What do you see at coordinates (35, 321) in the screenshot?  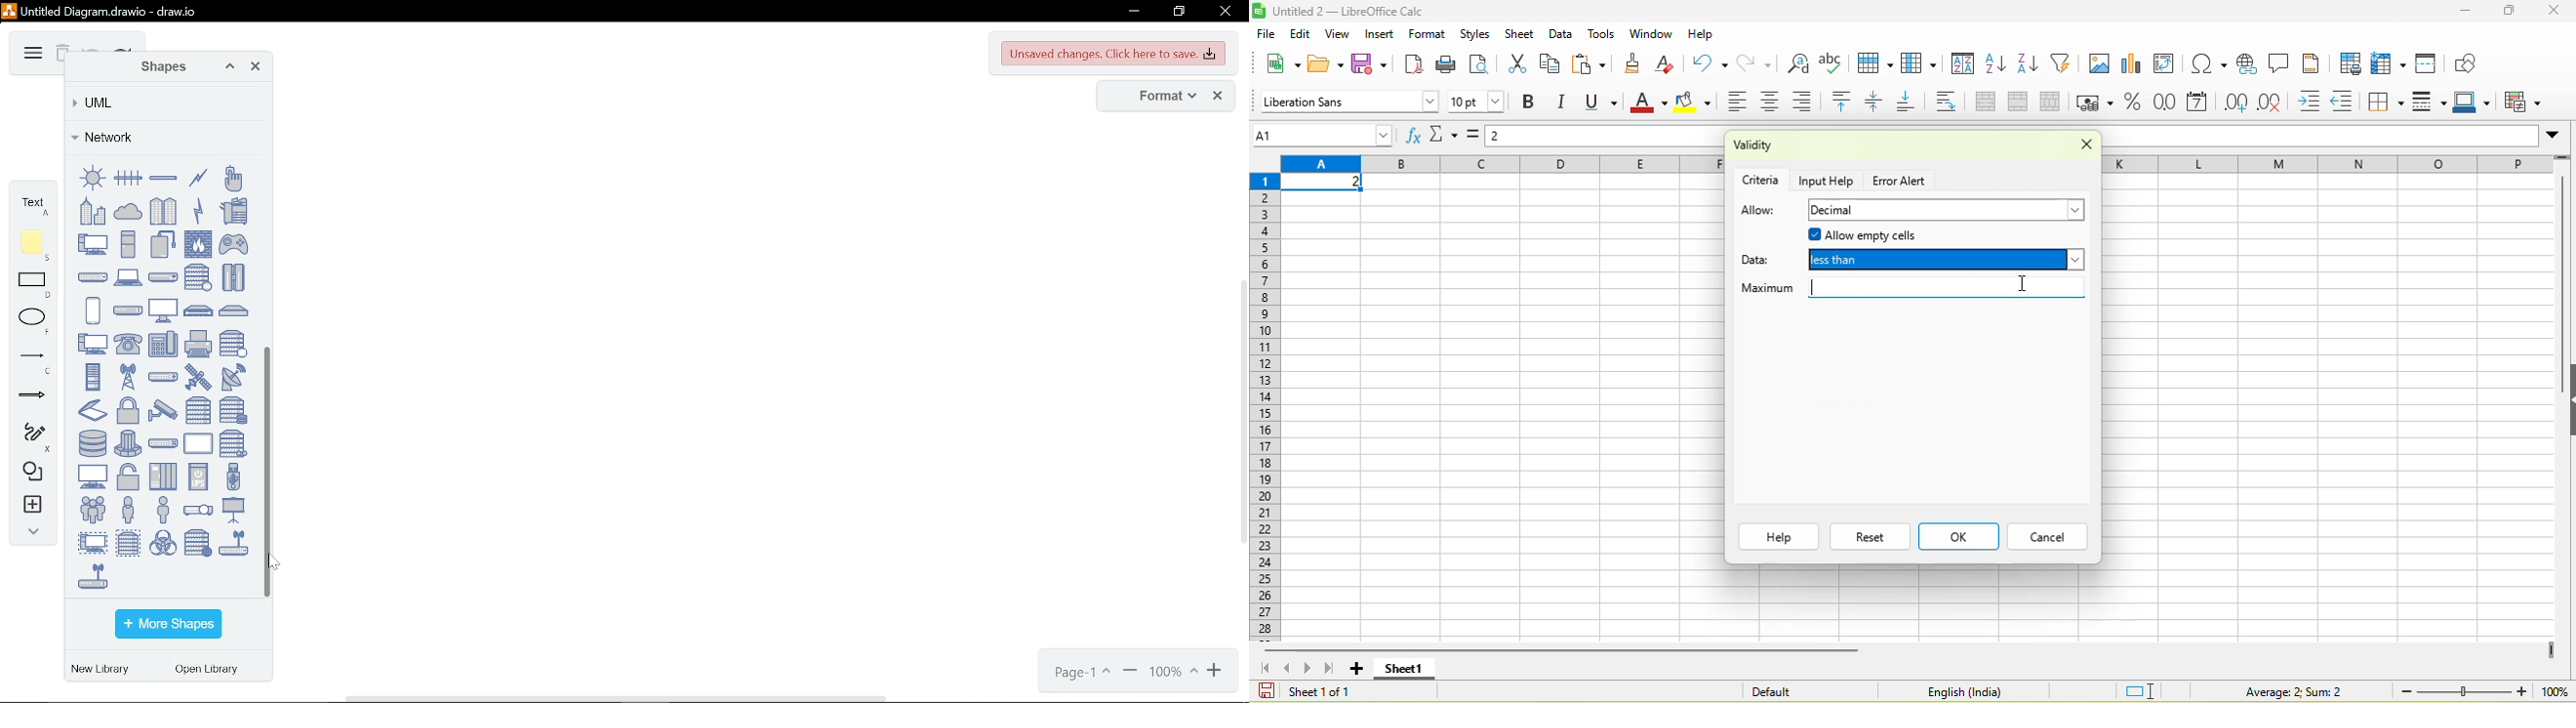 I see `ellipse` at bounding box center [35, 321].